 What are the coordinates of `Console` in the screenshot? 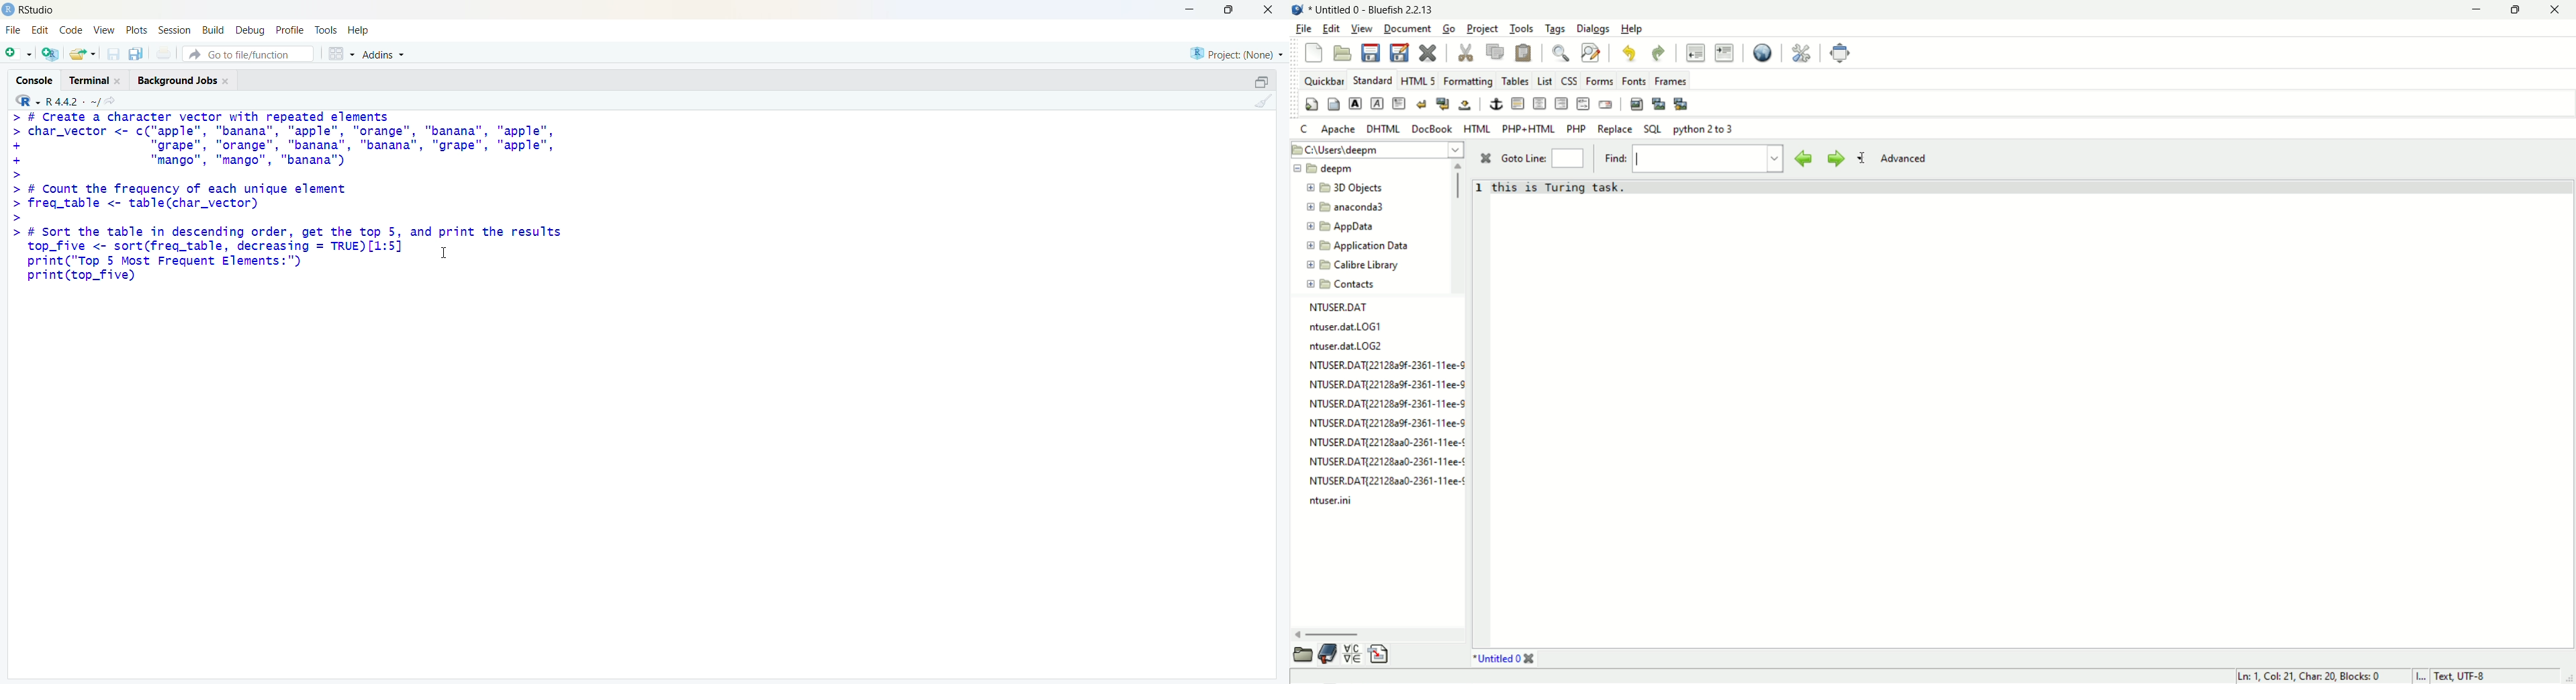 It's located at (36, 79).